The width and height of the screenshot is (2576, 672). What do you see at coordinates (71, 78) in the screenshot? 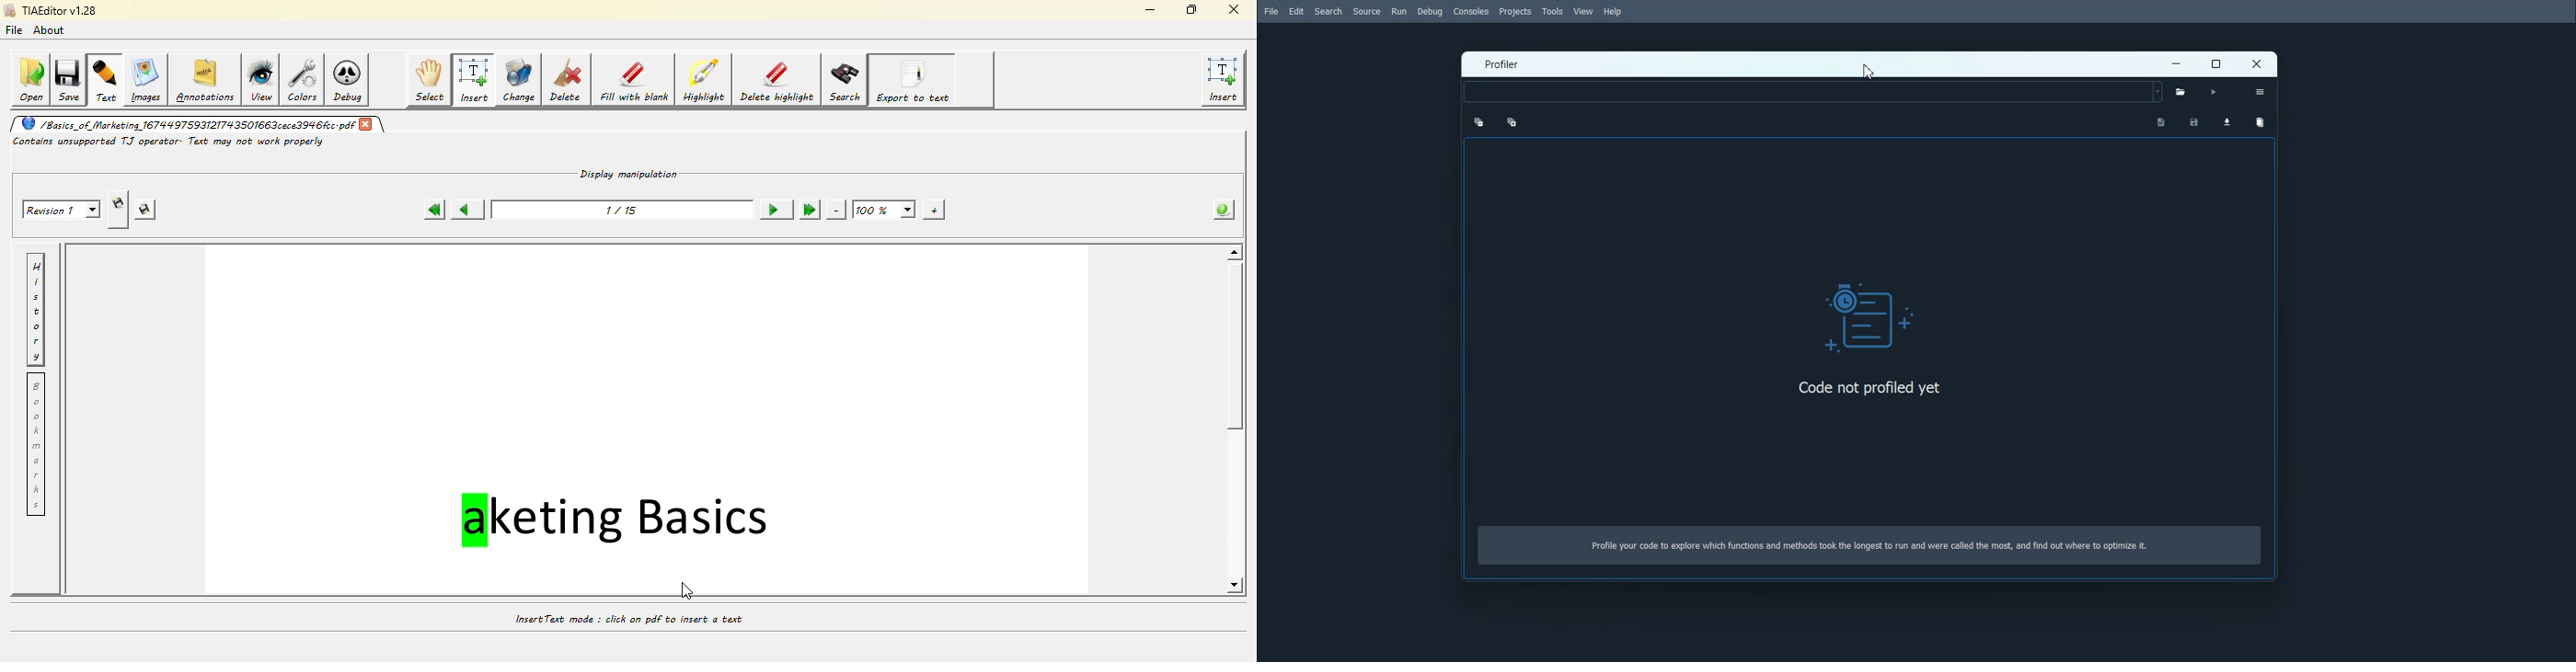
I see `save` at bounding box center [71, 78].